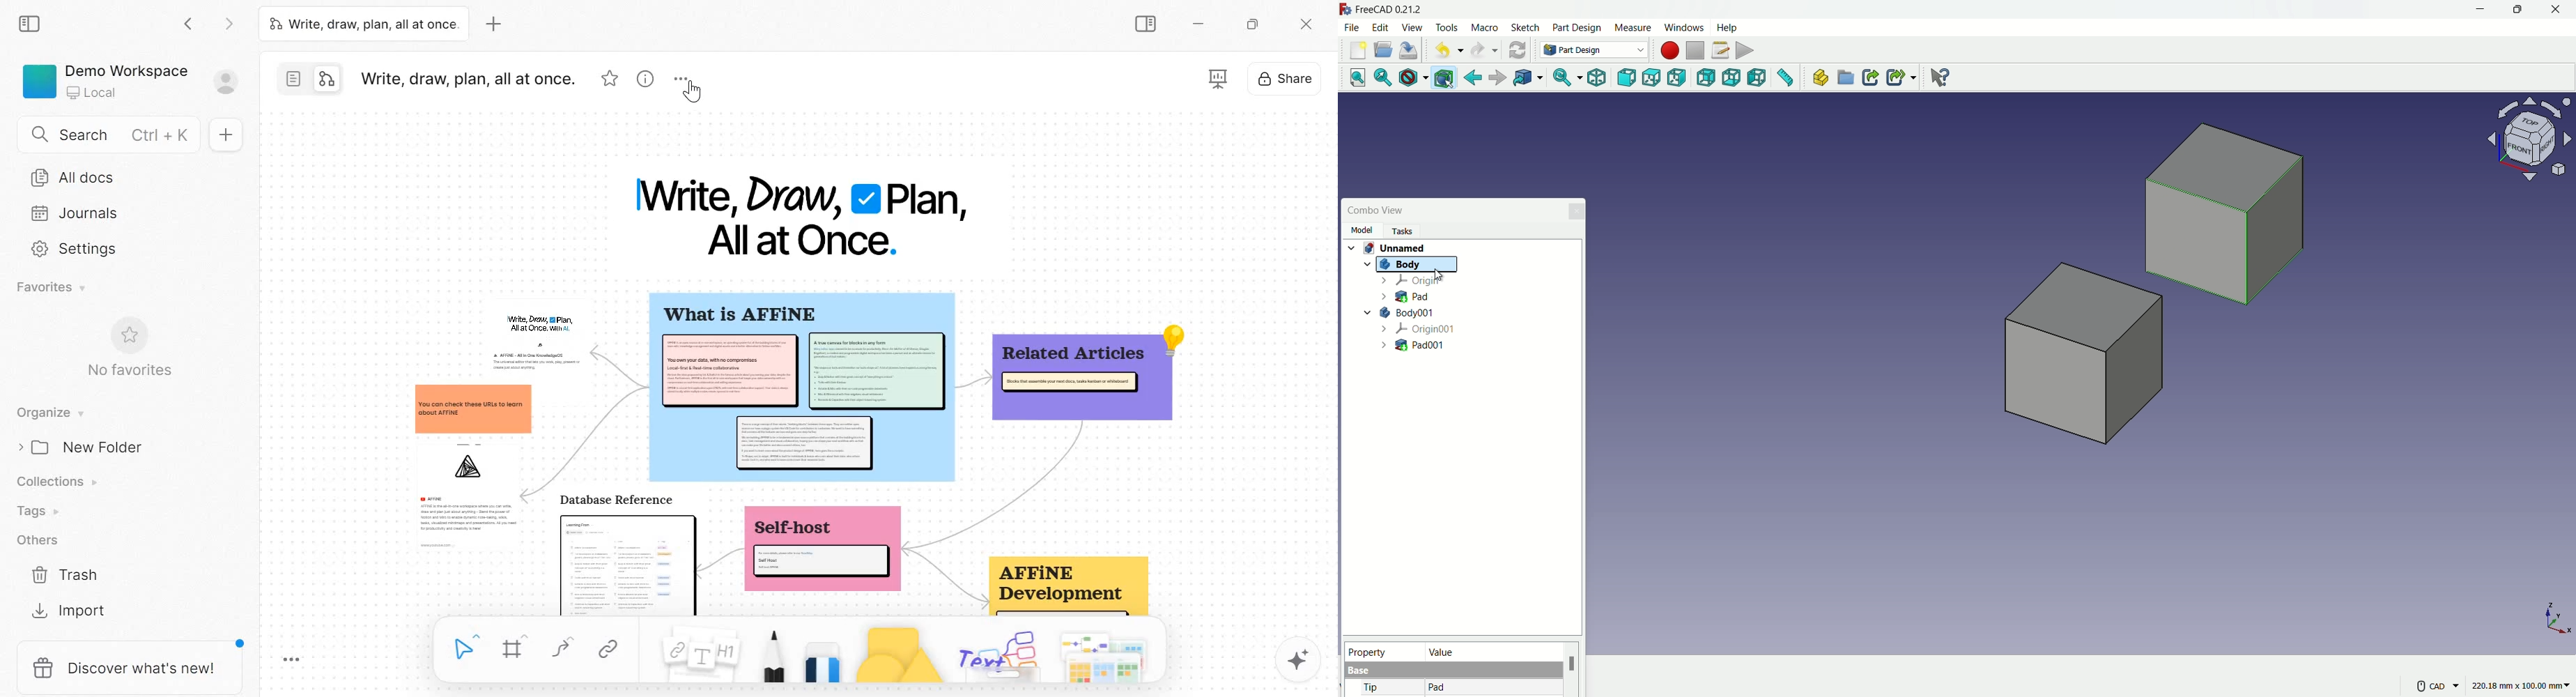  What do you see at coordinates (1746, 49) in the screenshot?
I see `execute macros` at bounding box center [1746, 49].